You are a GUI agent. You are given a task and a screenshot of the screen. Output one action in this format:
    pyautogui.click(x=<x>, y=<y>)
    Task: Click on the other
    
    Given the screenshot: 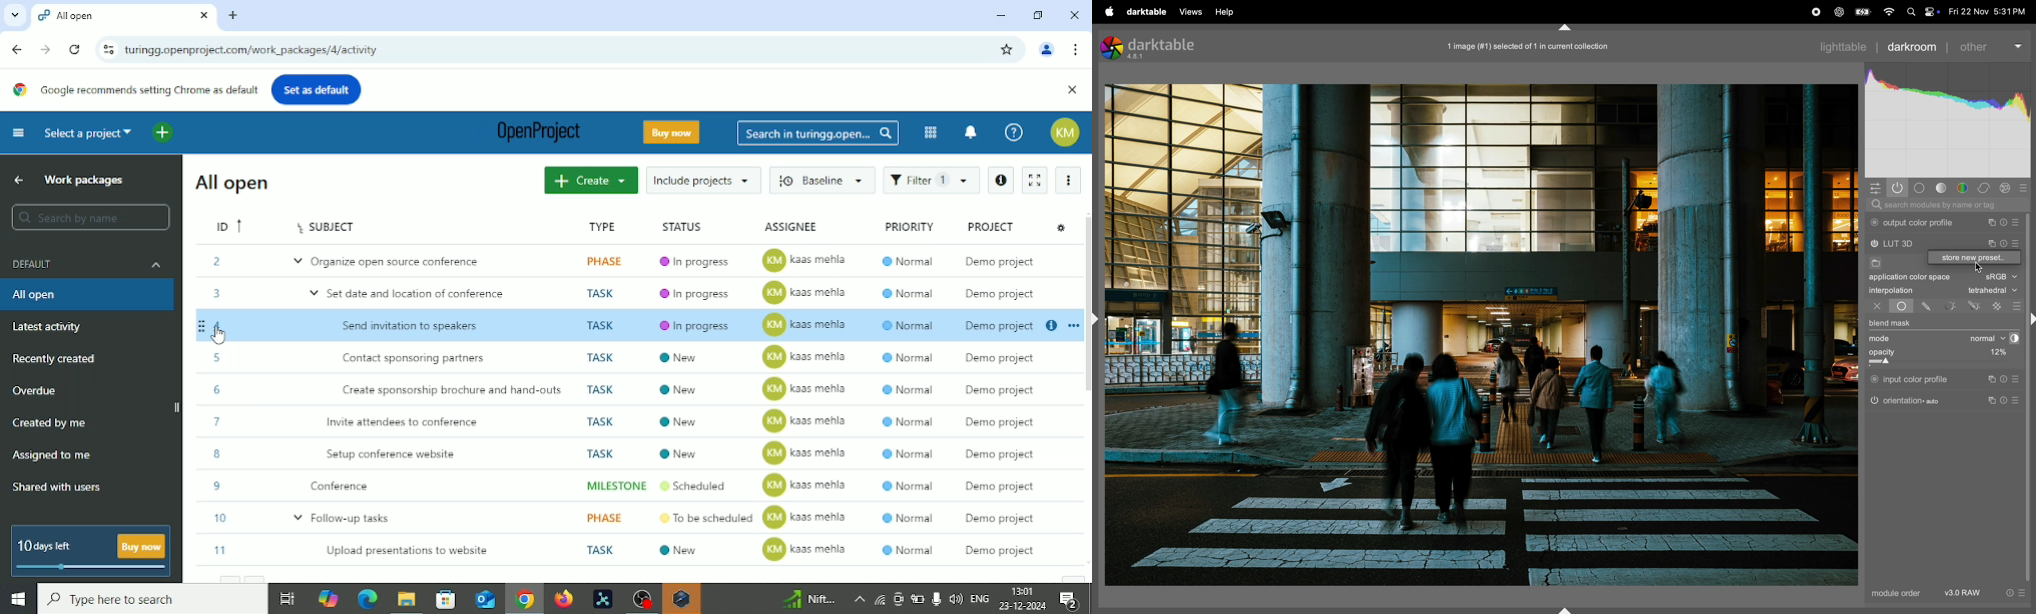 What is the action you would take?
    pyautogui.click(x=1990, y=43)
    